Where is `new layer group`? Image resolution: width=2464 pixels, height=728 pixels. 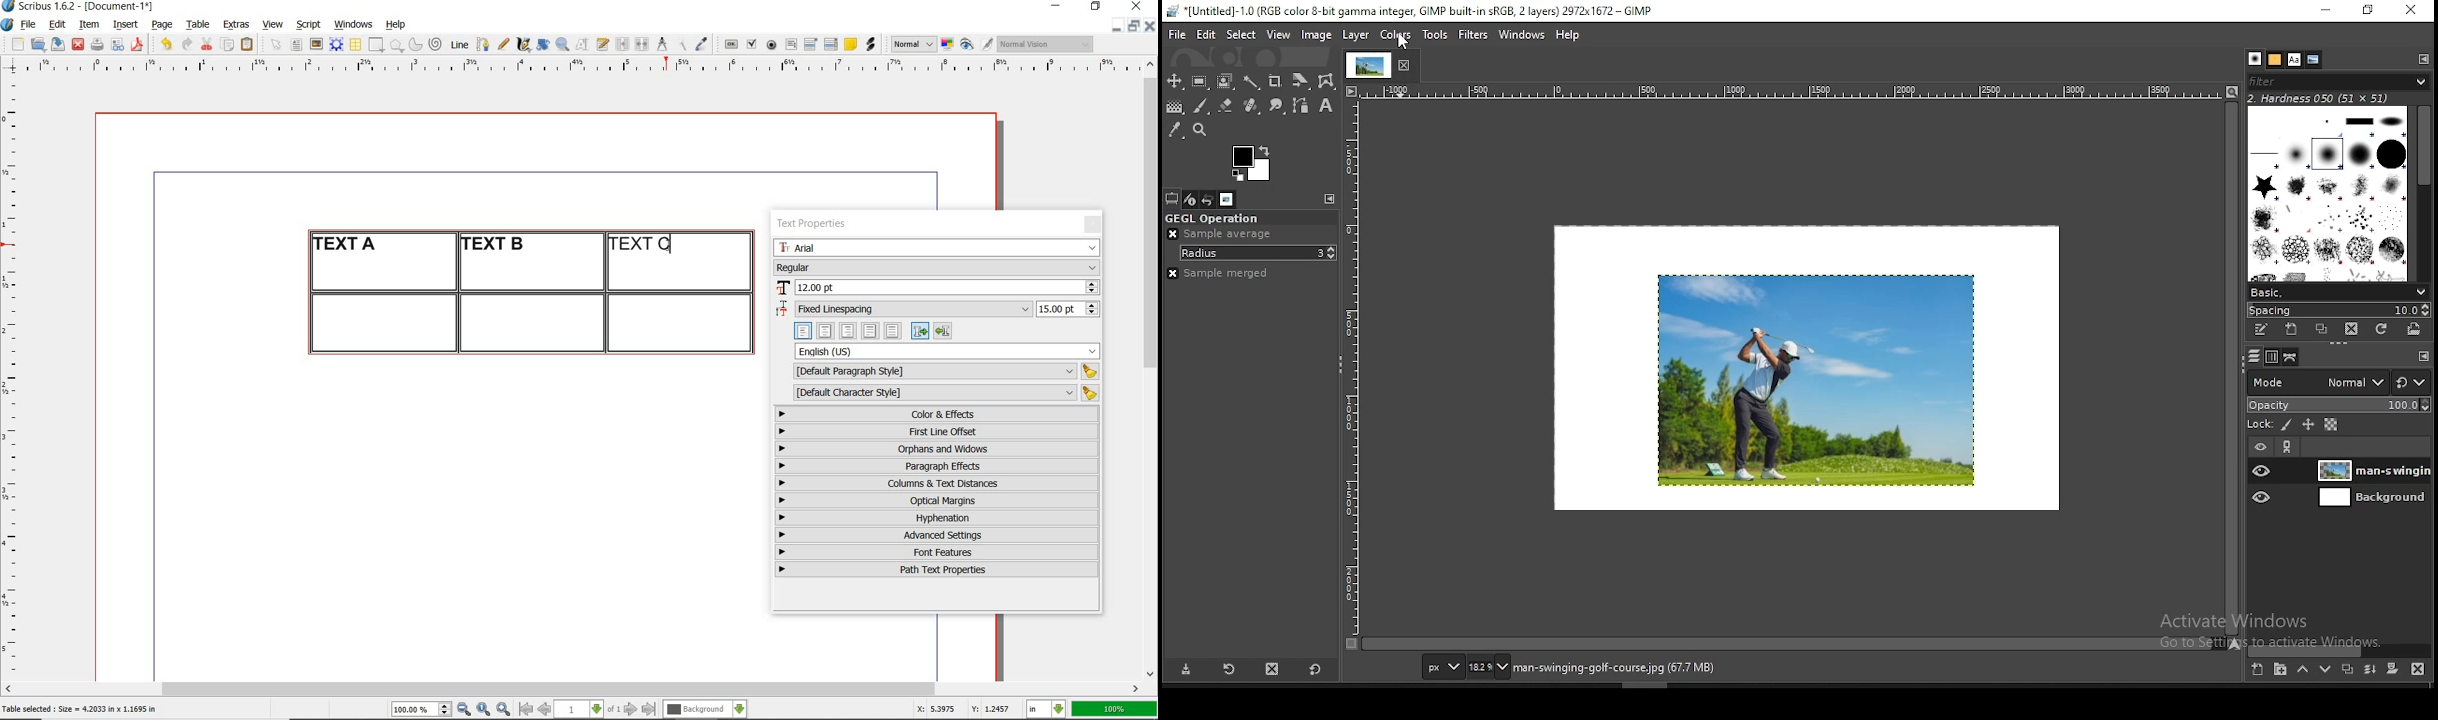
new layer group is located at coordinates (2256, 670).